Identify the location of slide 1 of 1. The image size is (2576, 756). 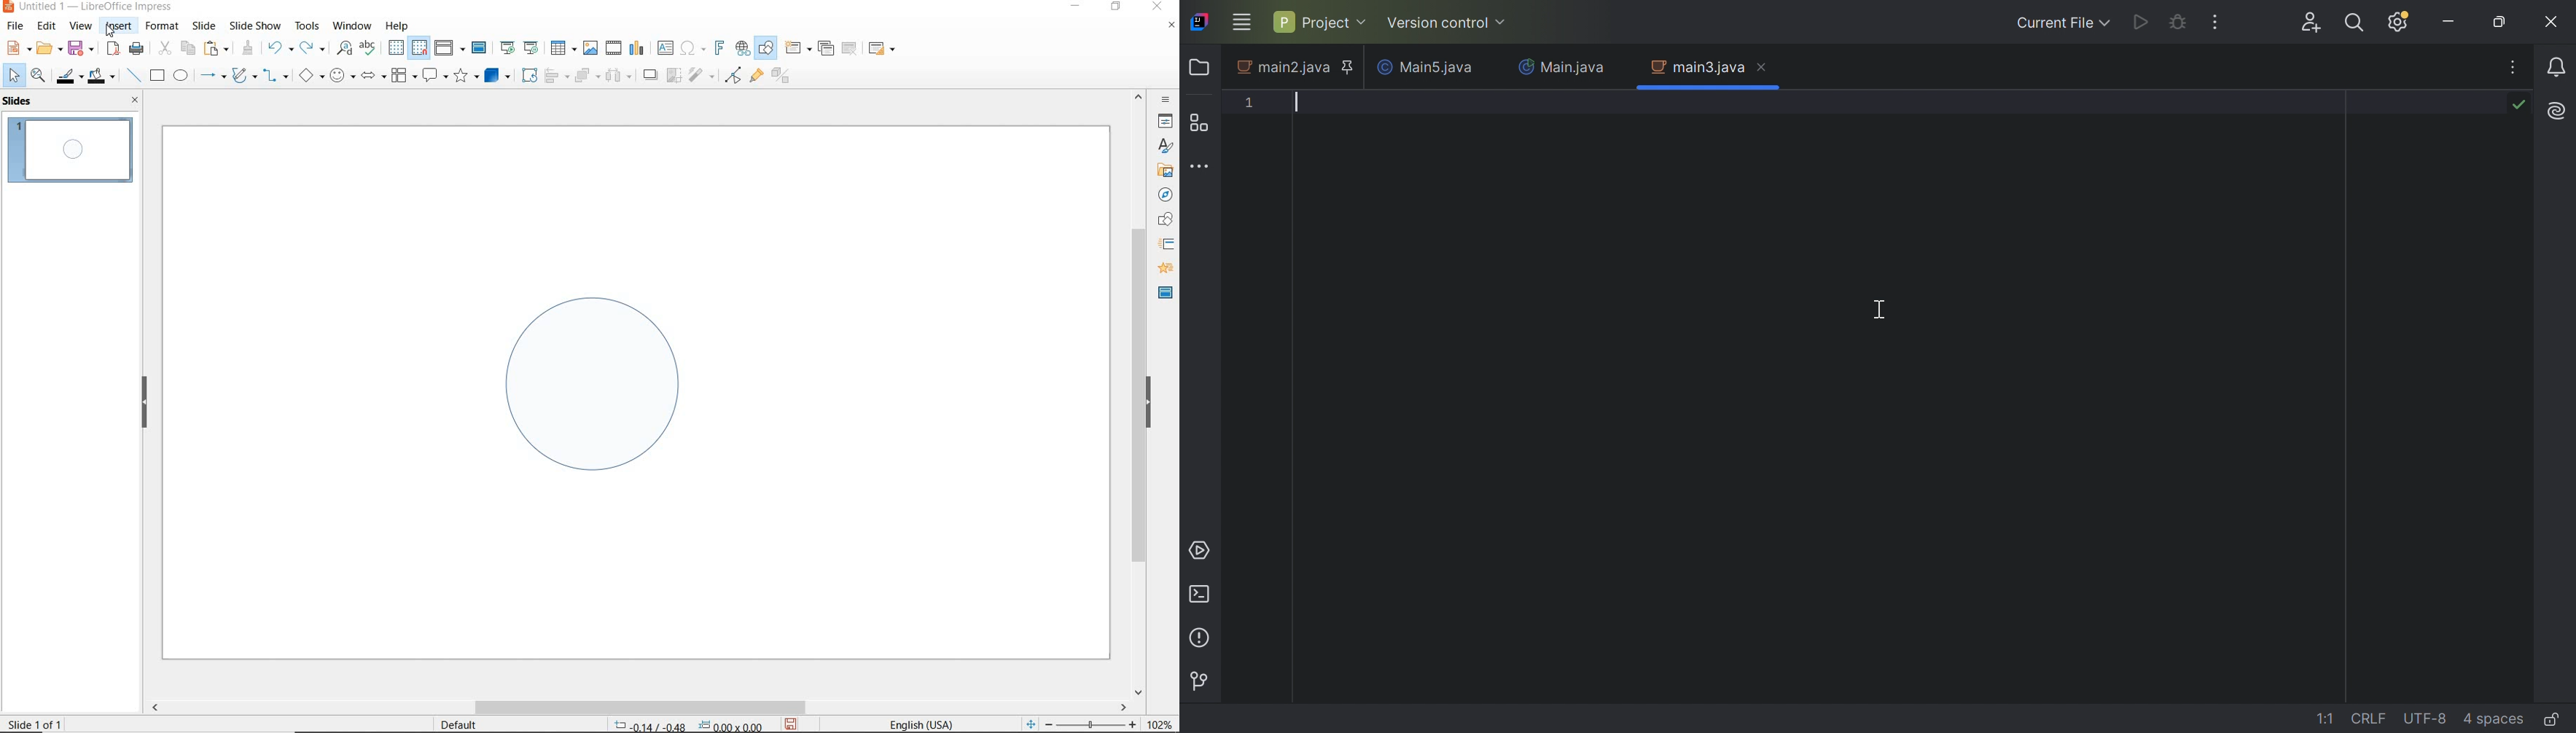
(41, 722).